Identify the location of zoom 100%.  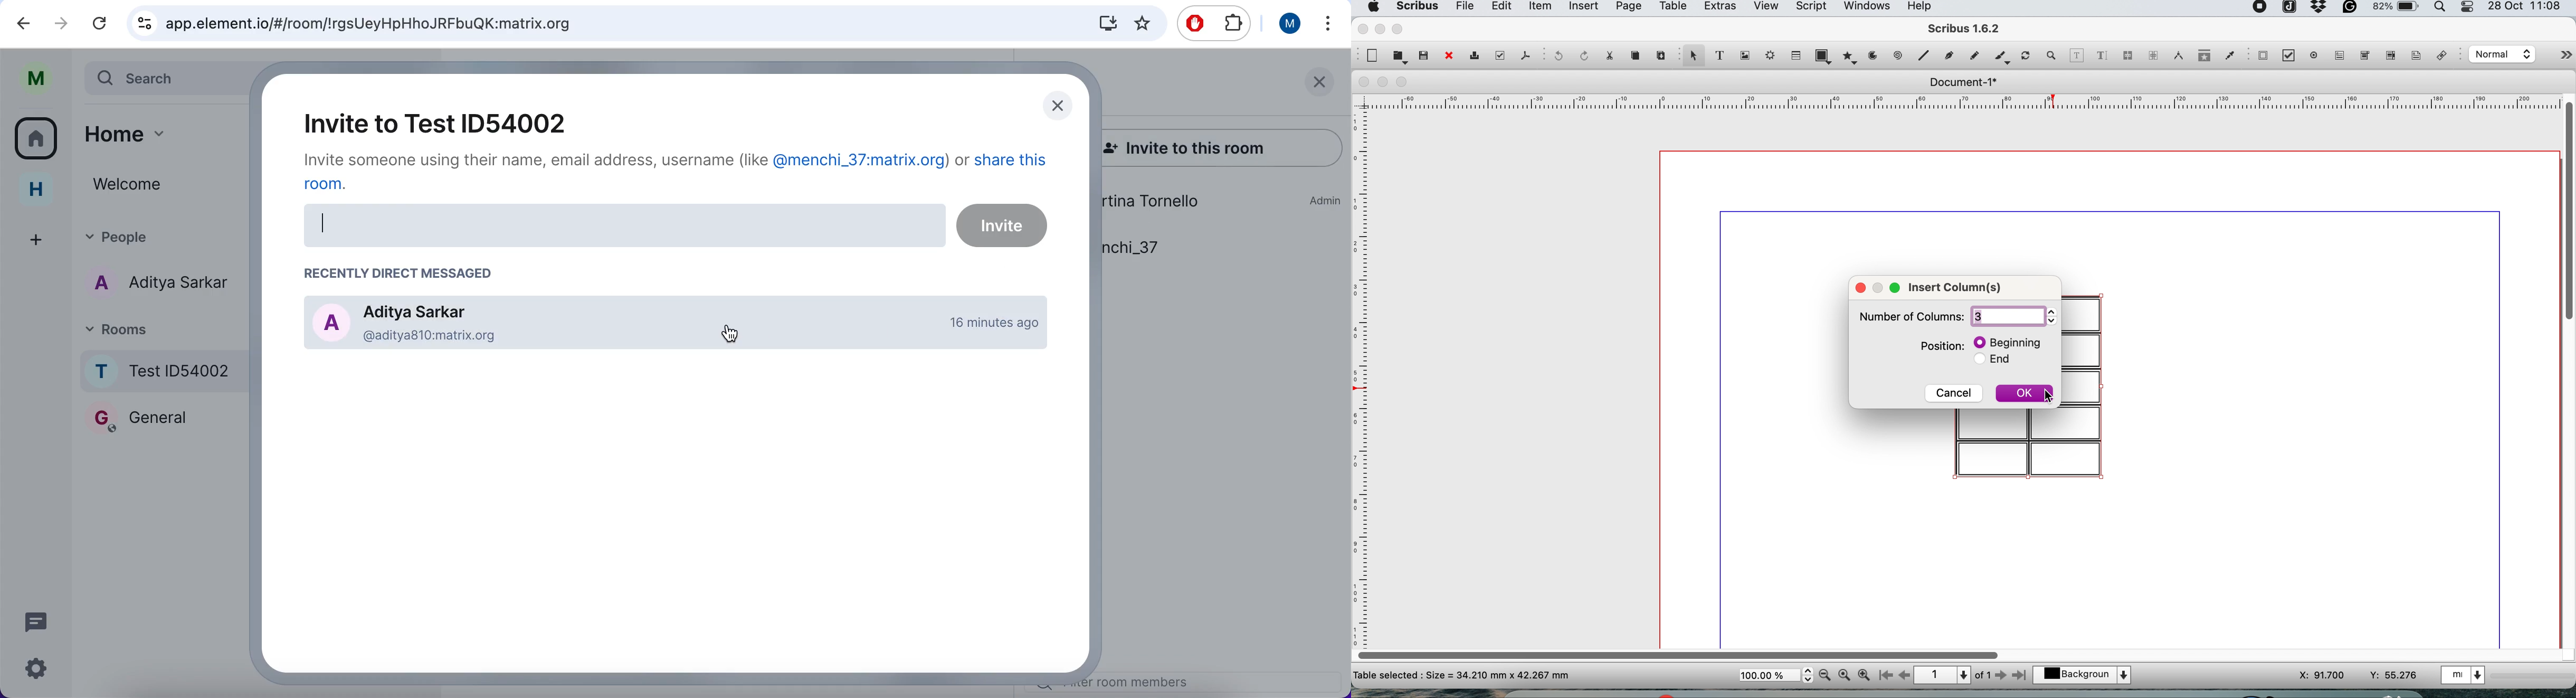
(1846, 674).